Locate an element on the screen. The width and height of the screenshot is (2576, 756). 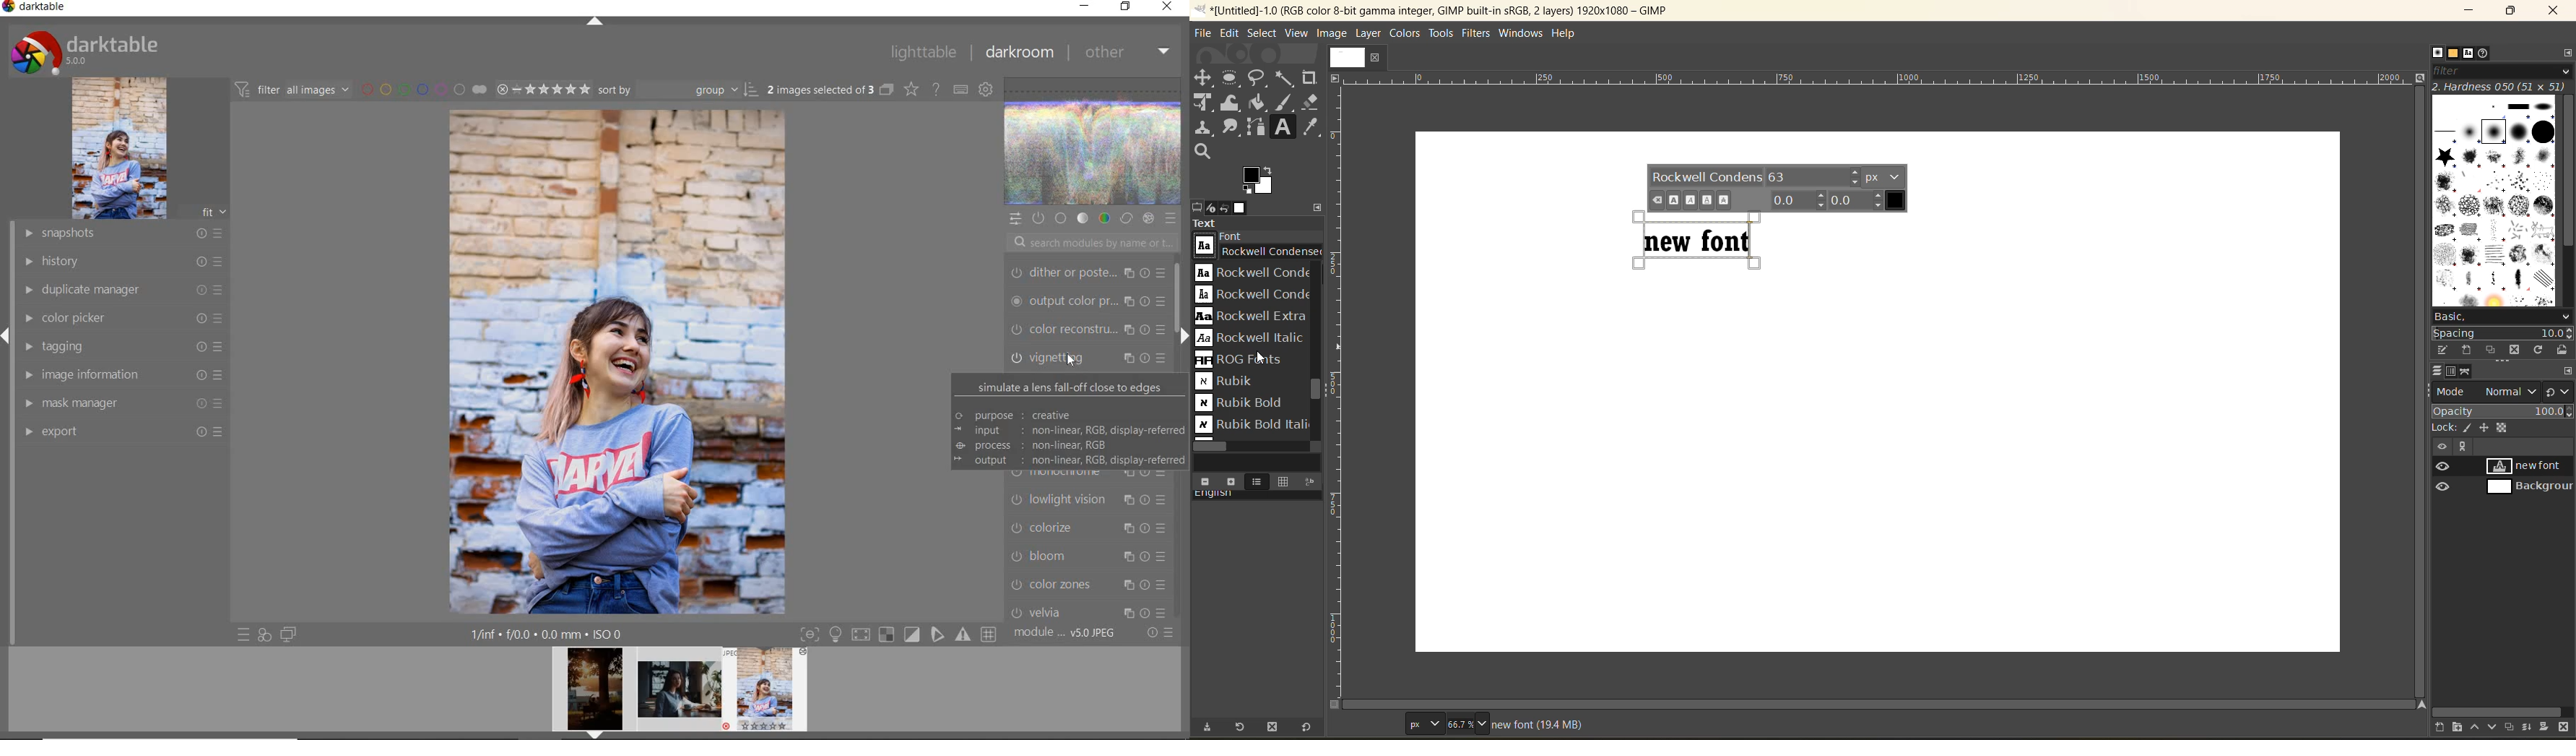
frt is located at coordinates (213, 210).